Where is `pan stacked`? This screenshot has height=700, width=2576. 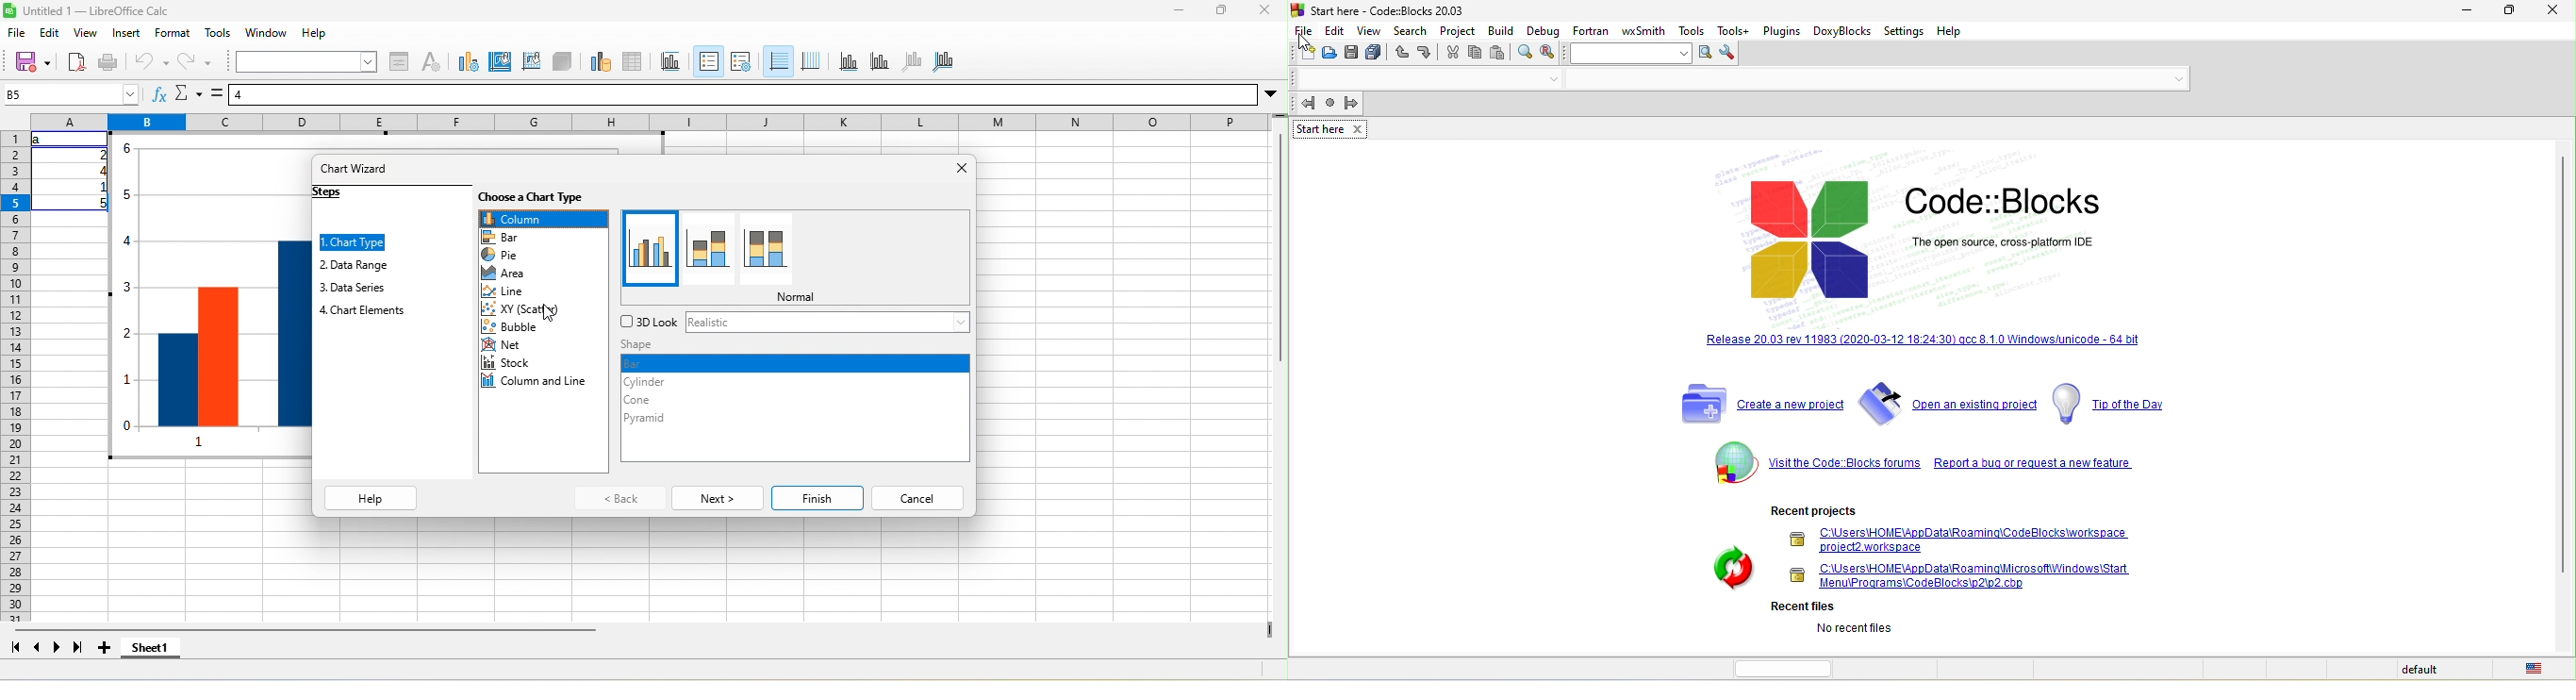 pan stacked is located at coordinates (765, 249).